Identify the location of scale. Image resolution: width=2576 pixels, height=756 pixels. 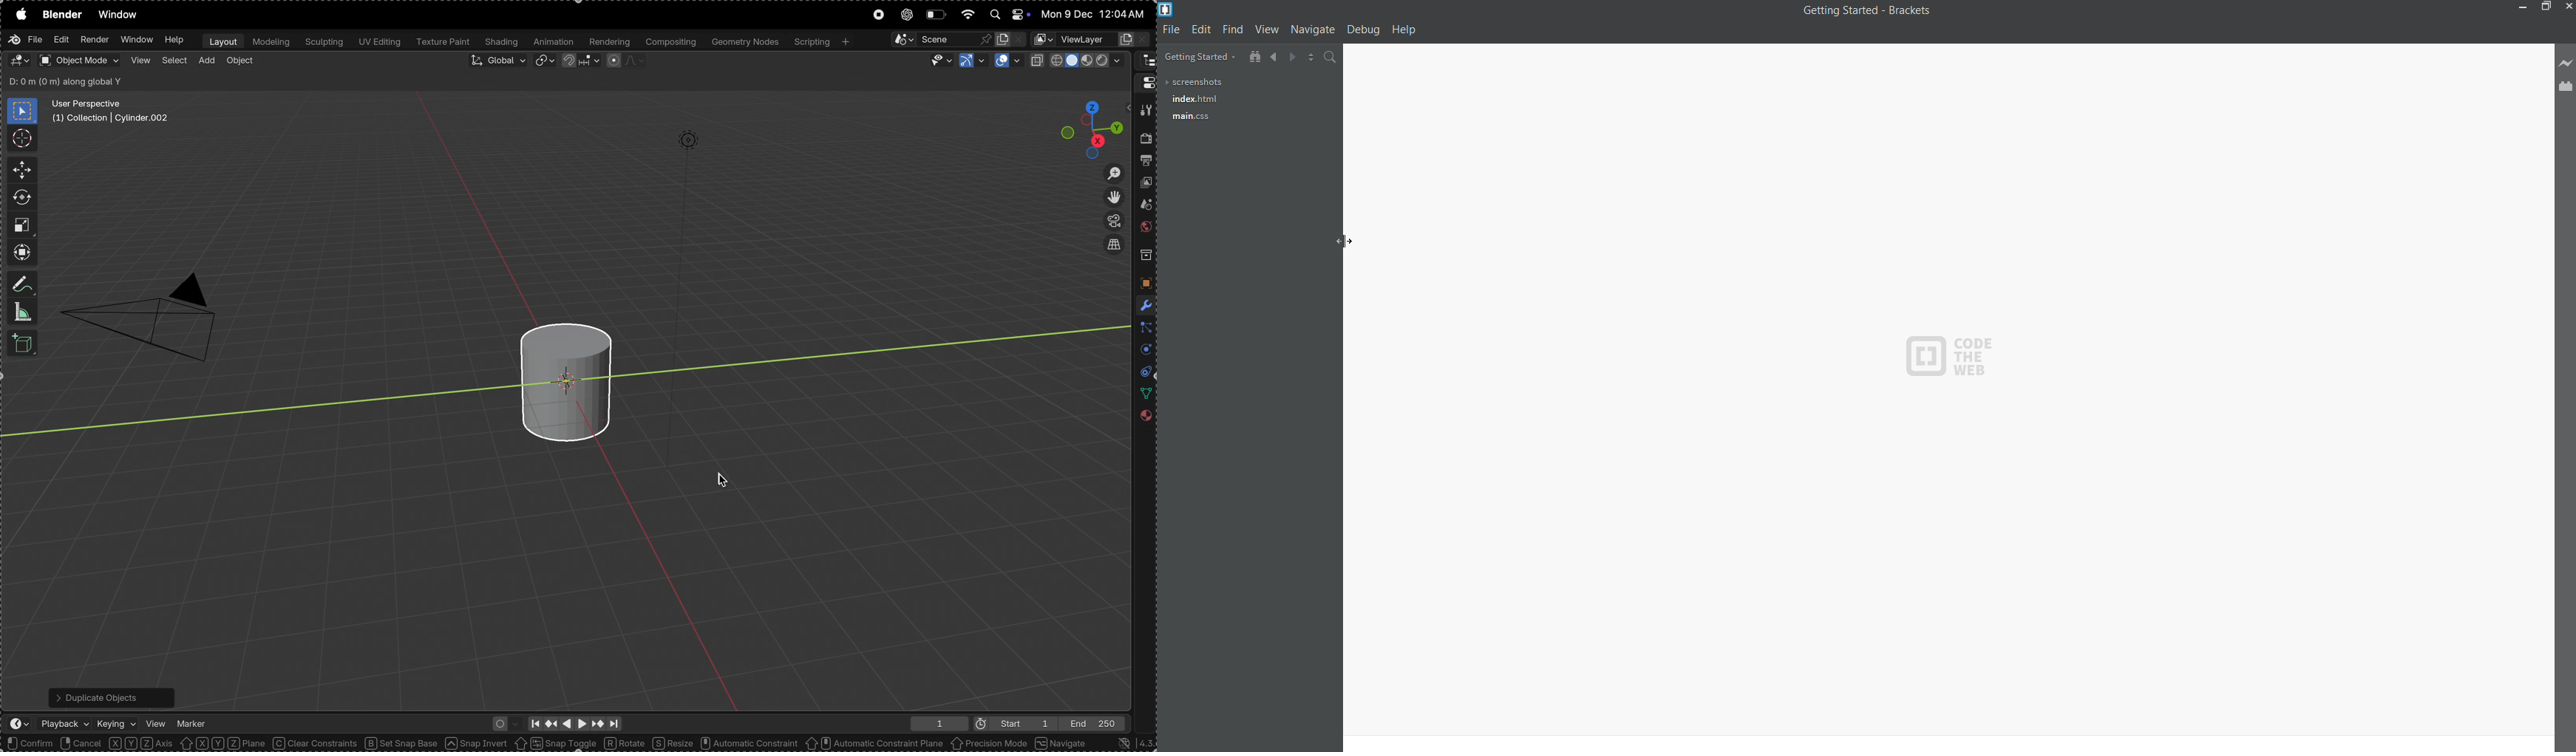
(21, 225).